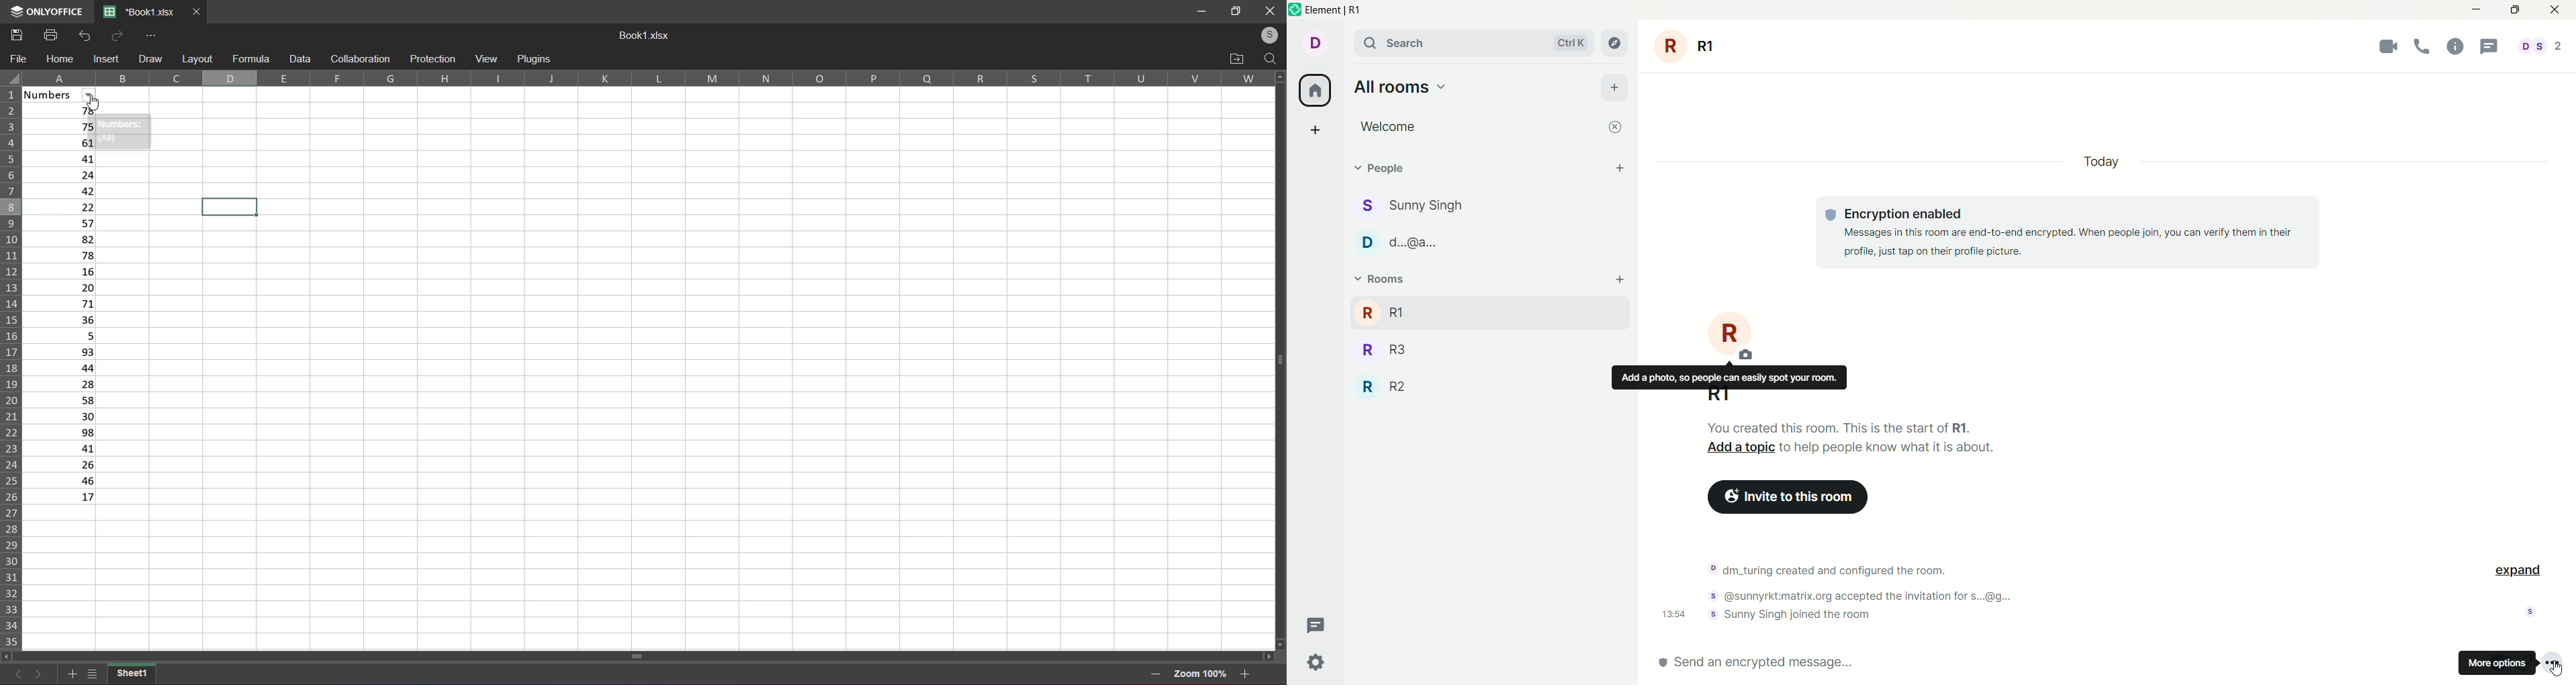 The image size is (2576, 700). I want to click on 71, so click(63, 304).